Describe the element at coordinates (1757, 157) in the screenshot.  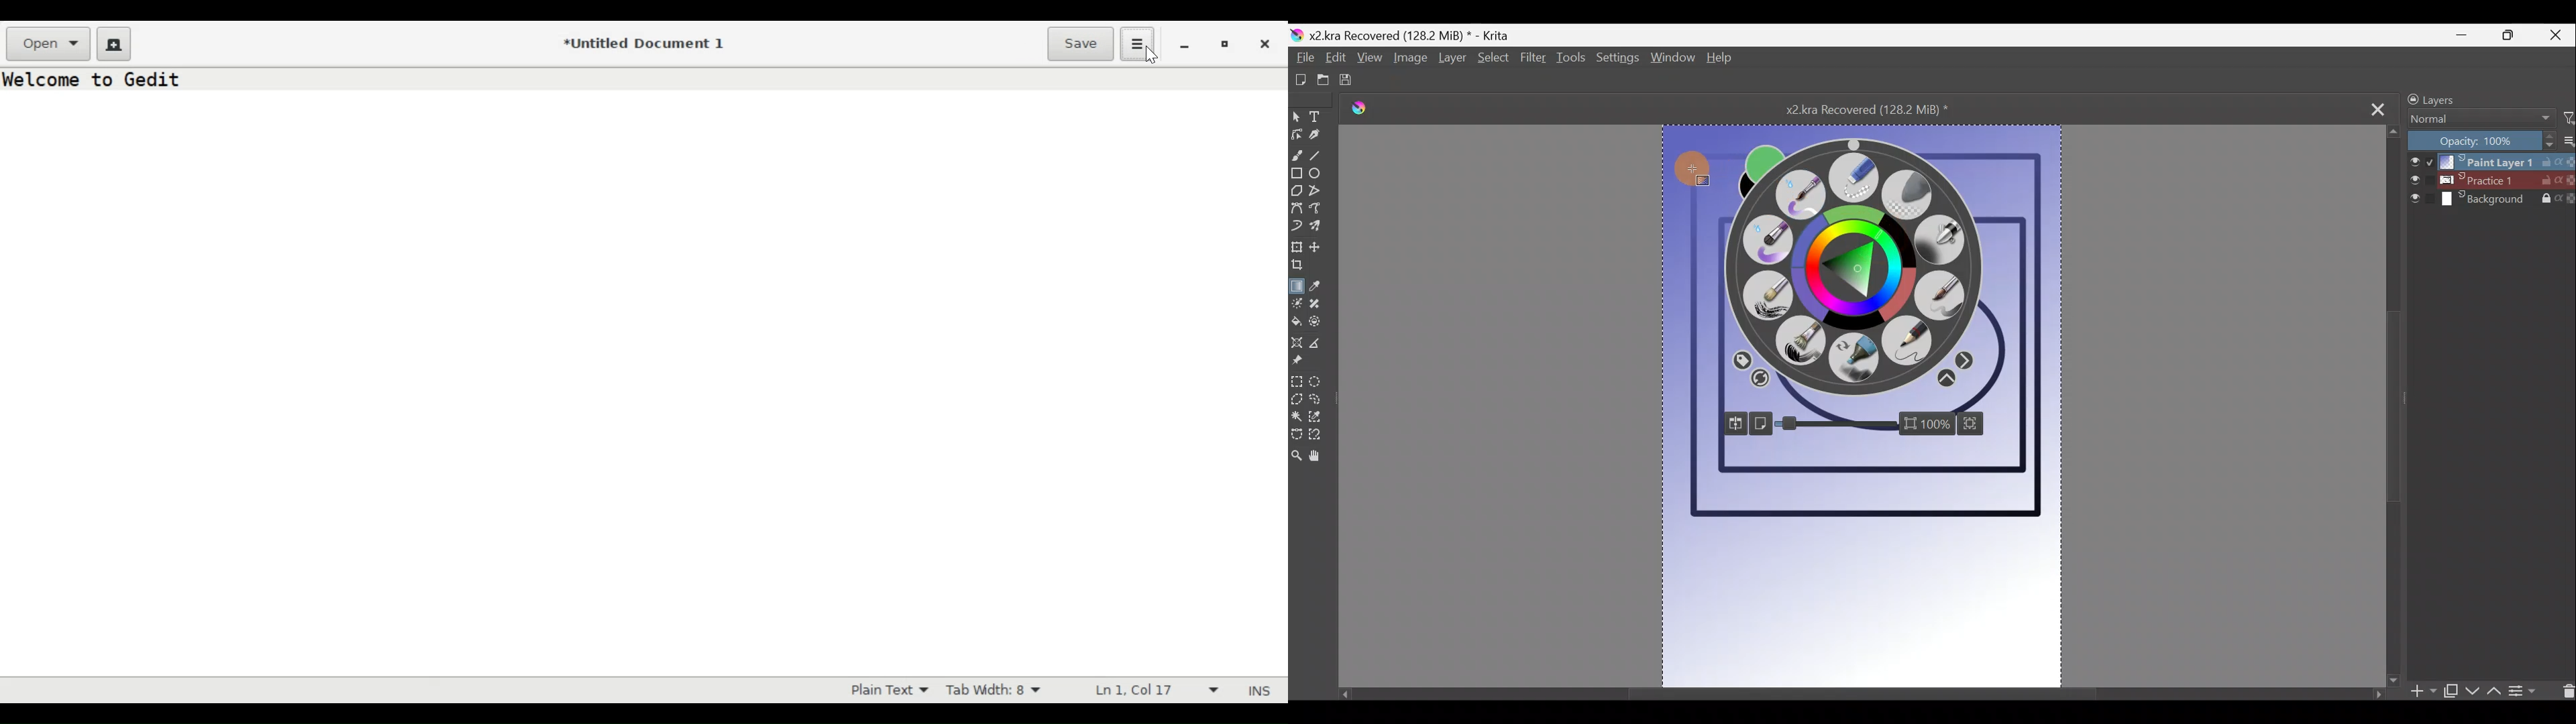
I see `Click to swap foreground & background colours` at that location.